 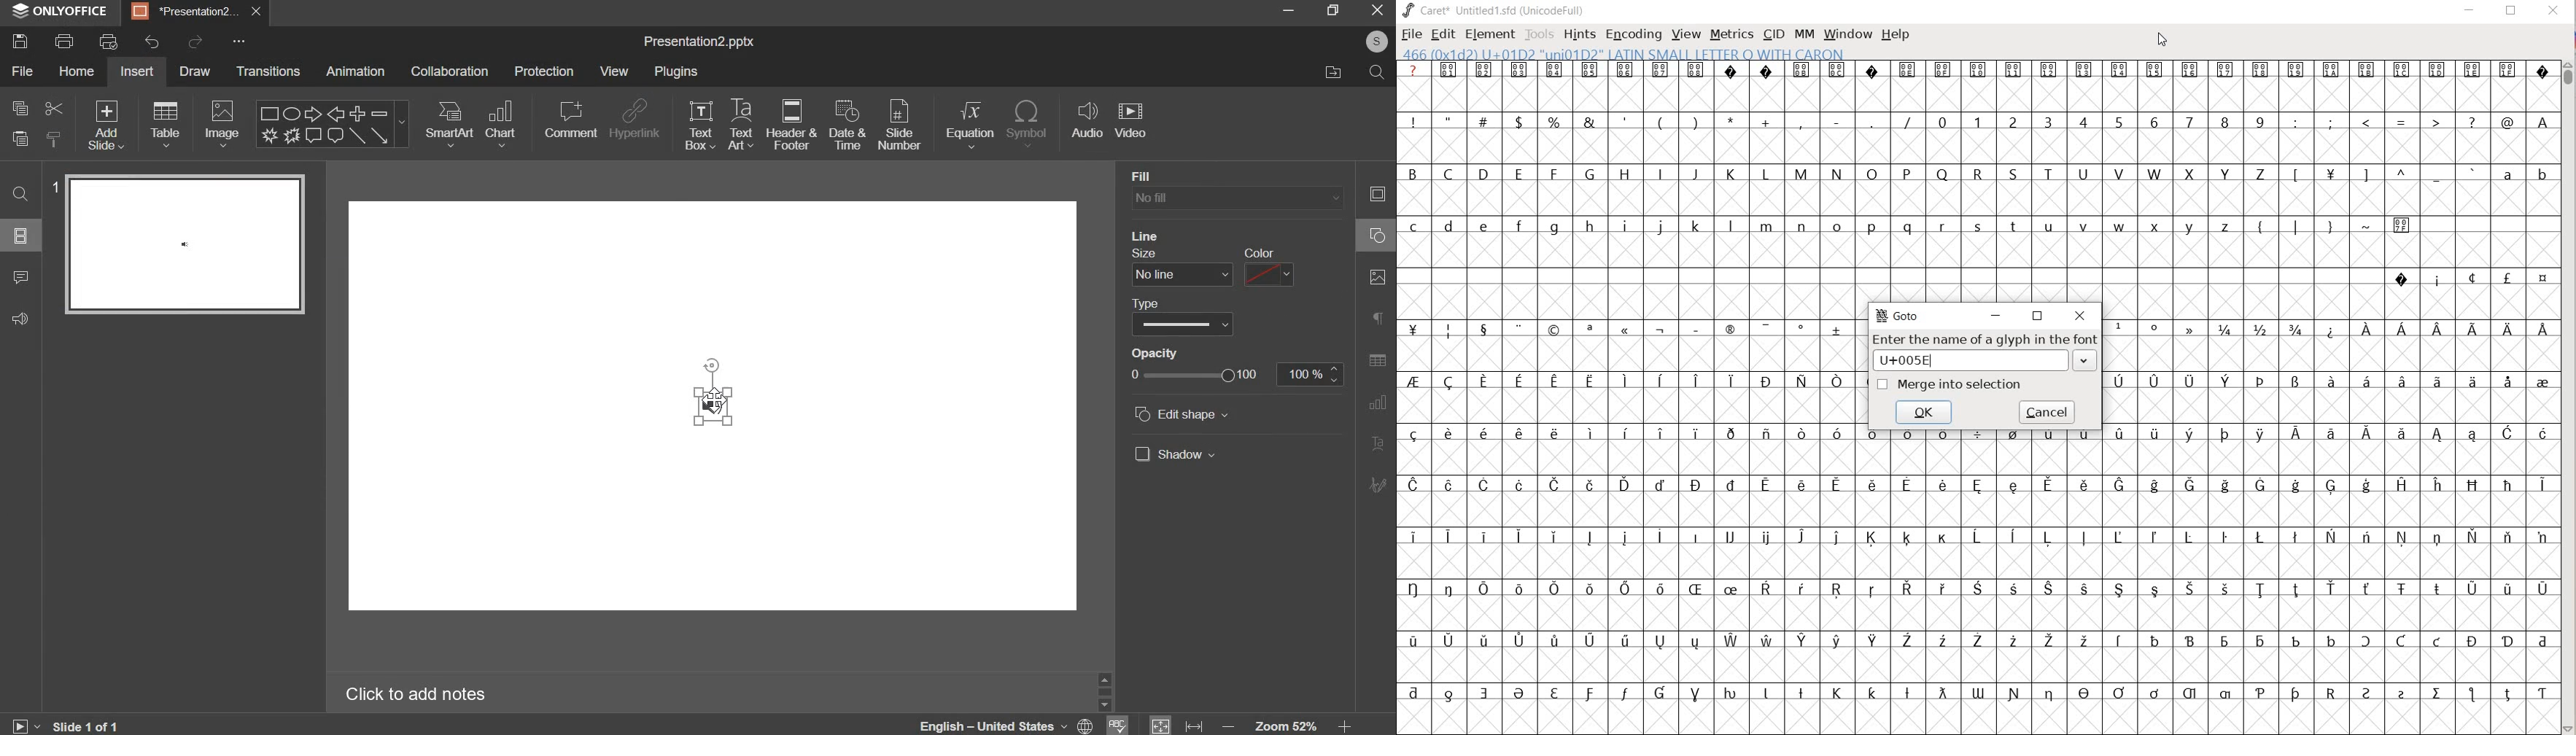 I want to click on shape settings, so click(x=1377, y=234).